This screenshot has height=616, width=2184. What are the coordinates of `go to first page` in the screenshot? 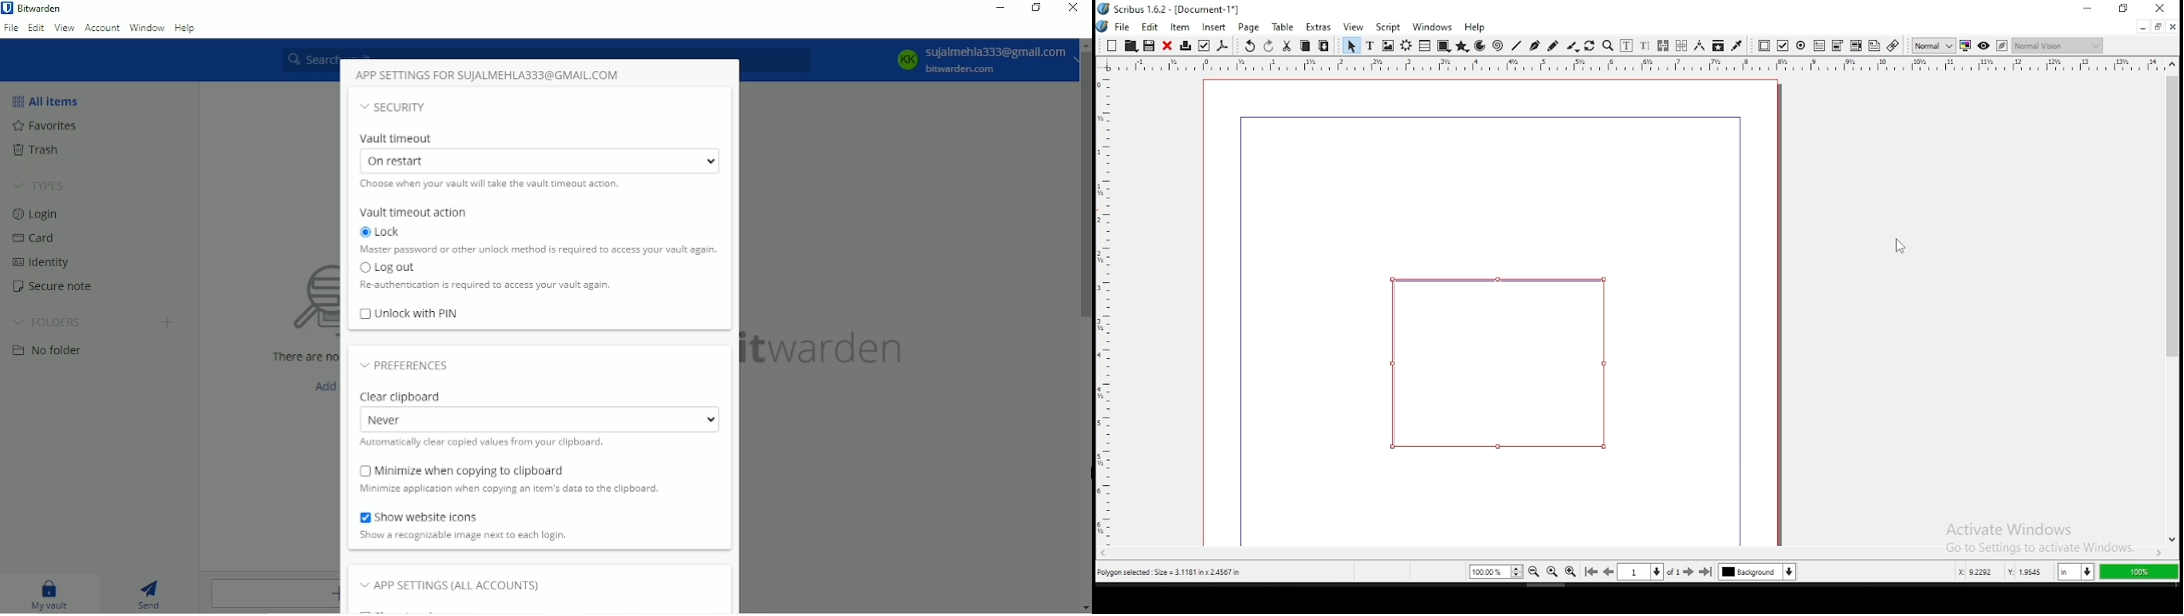 It's located at (1592, 573).